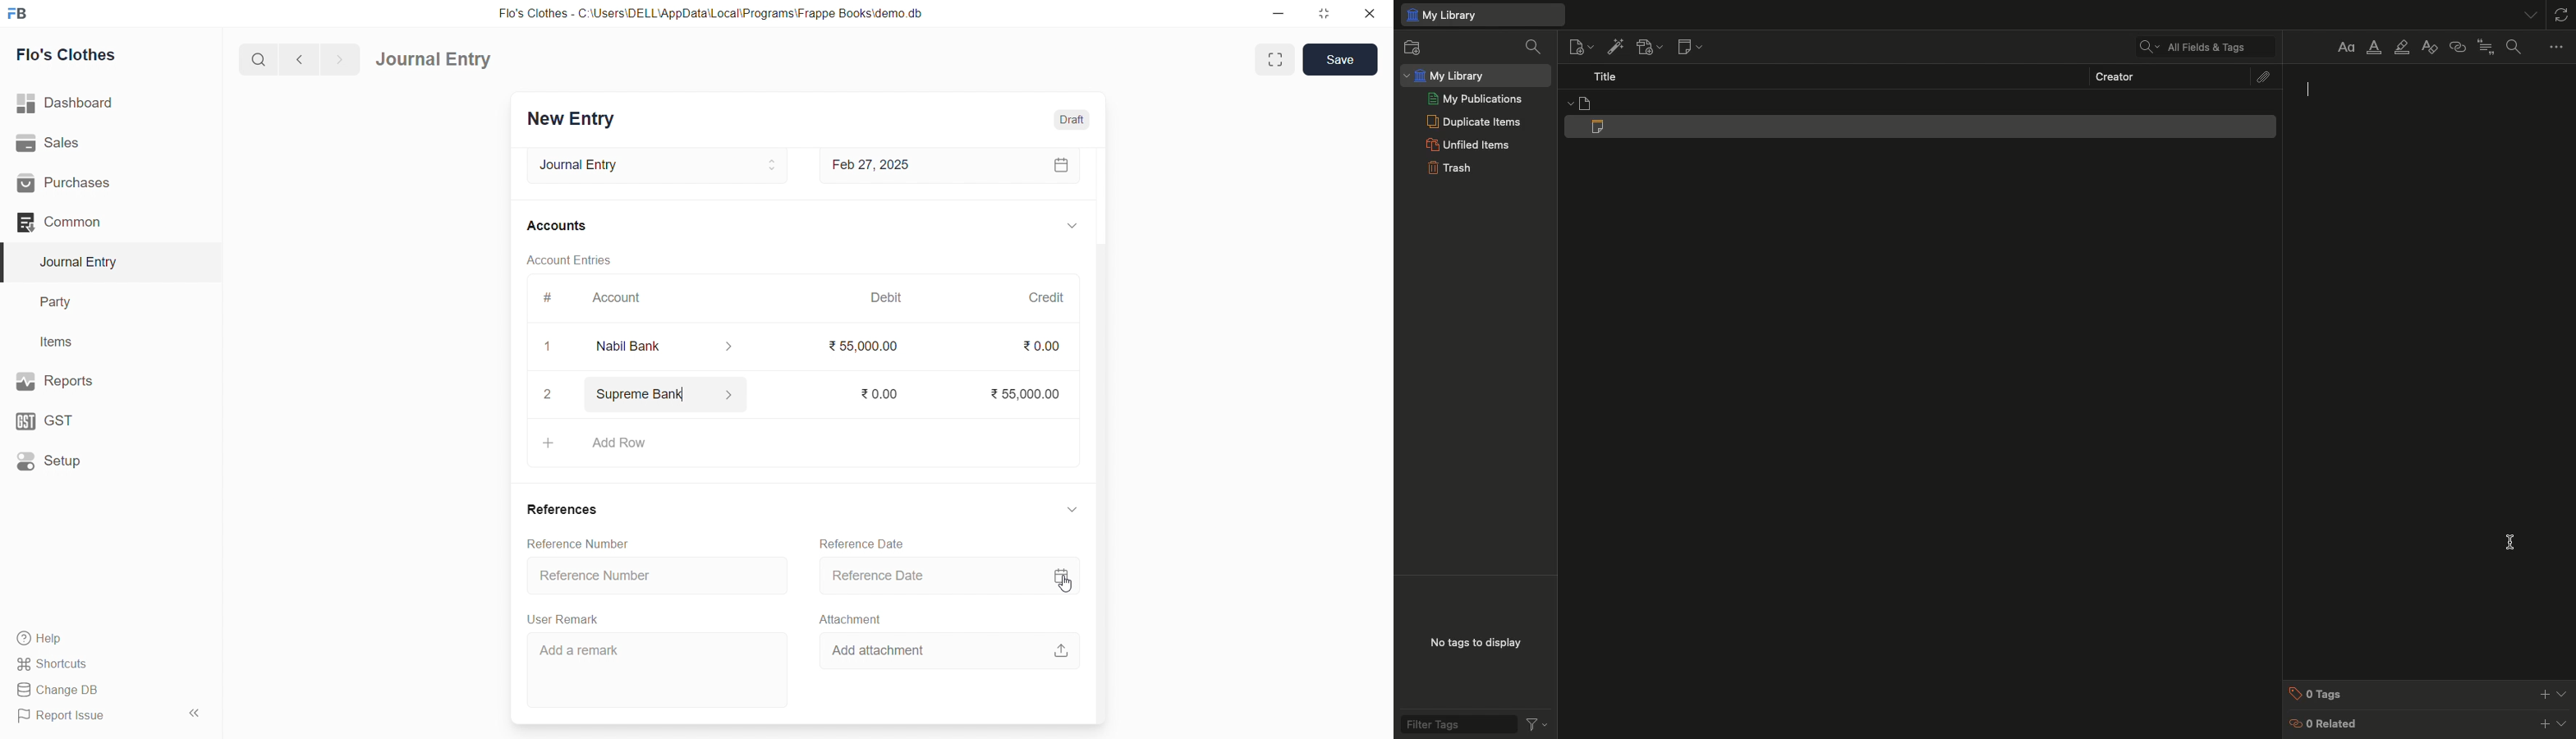 Image resolution: width=2576 pixels, height=756 pixels. I want to click on Save, so click(1341, 60).